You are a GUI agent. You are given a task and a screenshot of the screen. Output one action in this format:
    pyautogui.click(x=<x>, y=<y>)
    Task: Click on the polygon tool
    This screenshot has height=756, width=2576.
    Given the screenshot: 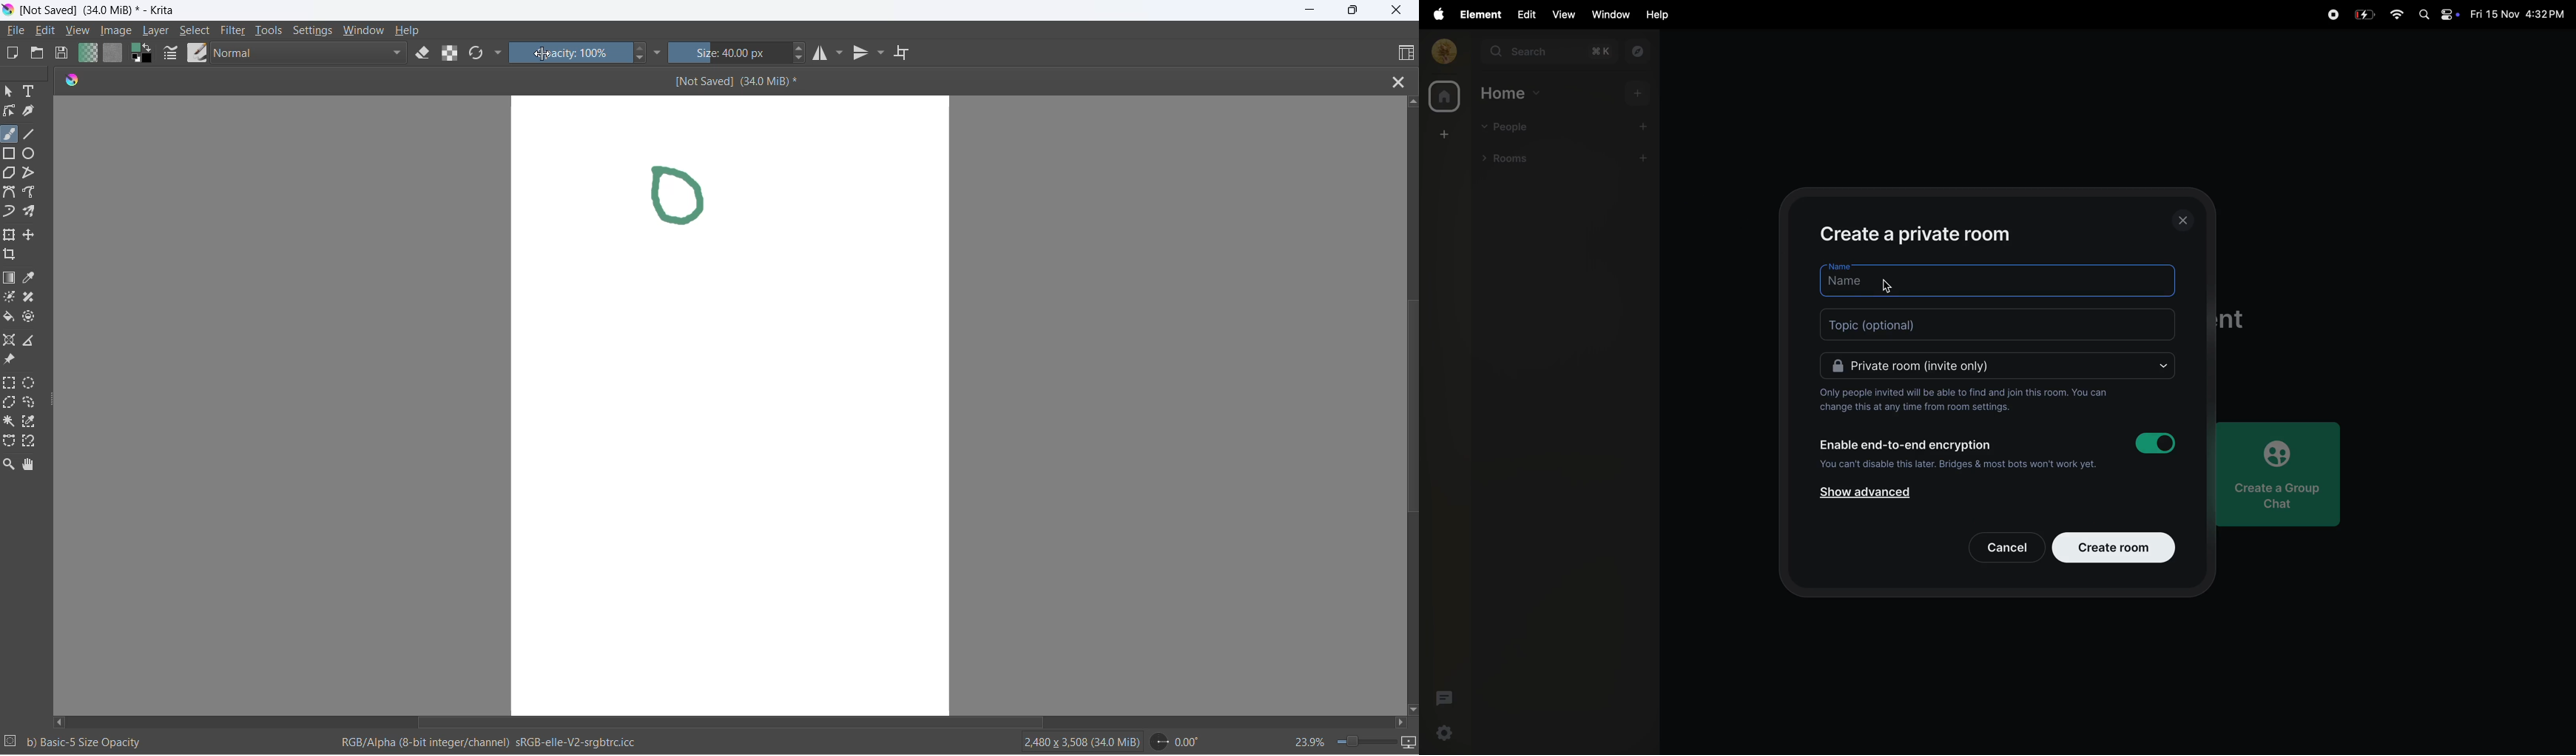 What is the action you would take?
    pyautogui.click(x=10, y=174)
    